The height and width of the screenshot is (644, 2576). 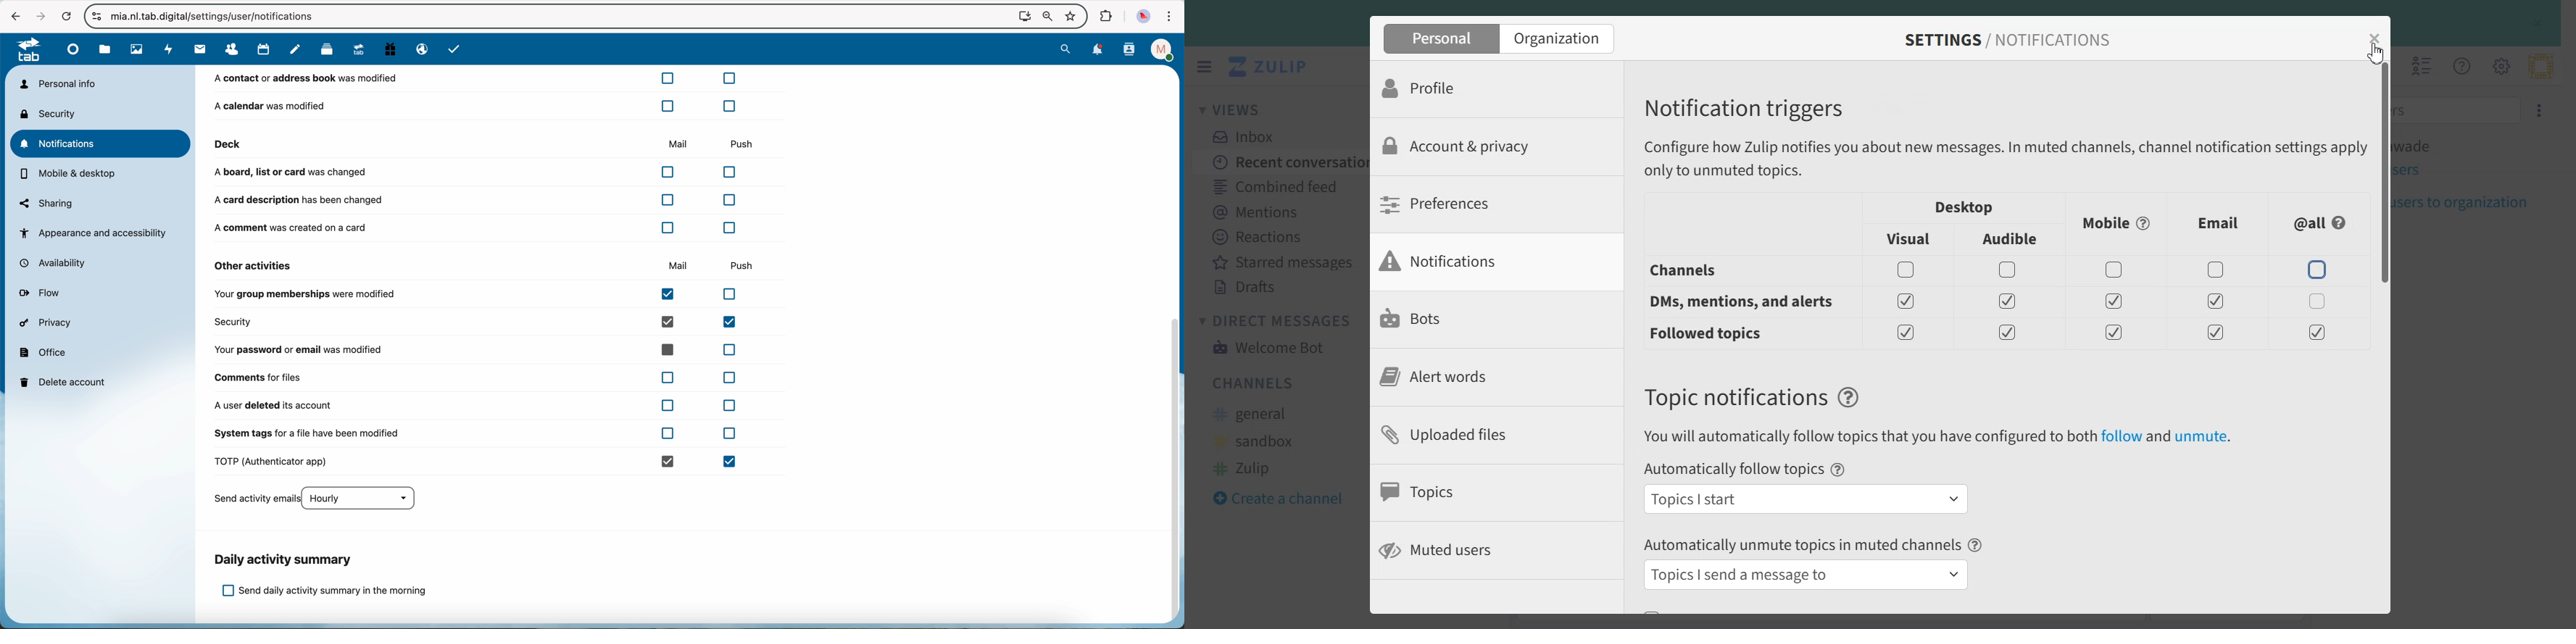 I want to click on You will automatically follow topics that you have configured to both follow and unmute., so click(x=1937, y=437).